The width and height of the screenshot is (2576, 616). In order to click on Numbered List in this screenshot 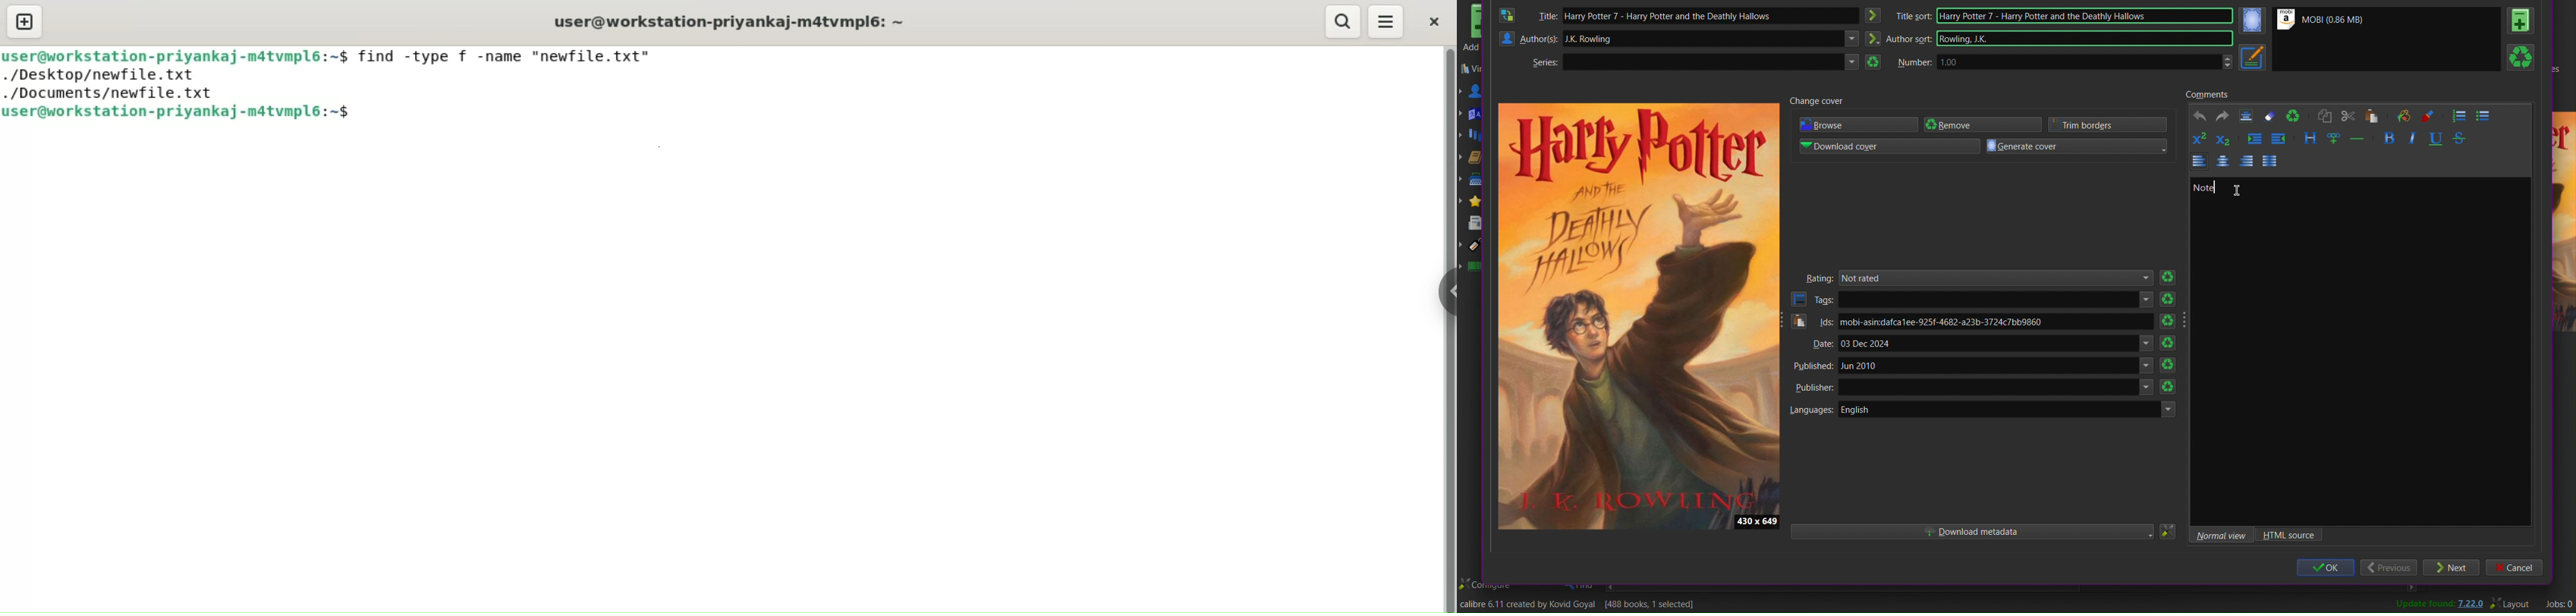, I will do `click(2461, 116)`.